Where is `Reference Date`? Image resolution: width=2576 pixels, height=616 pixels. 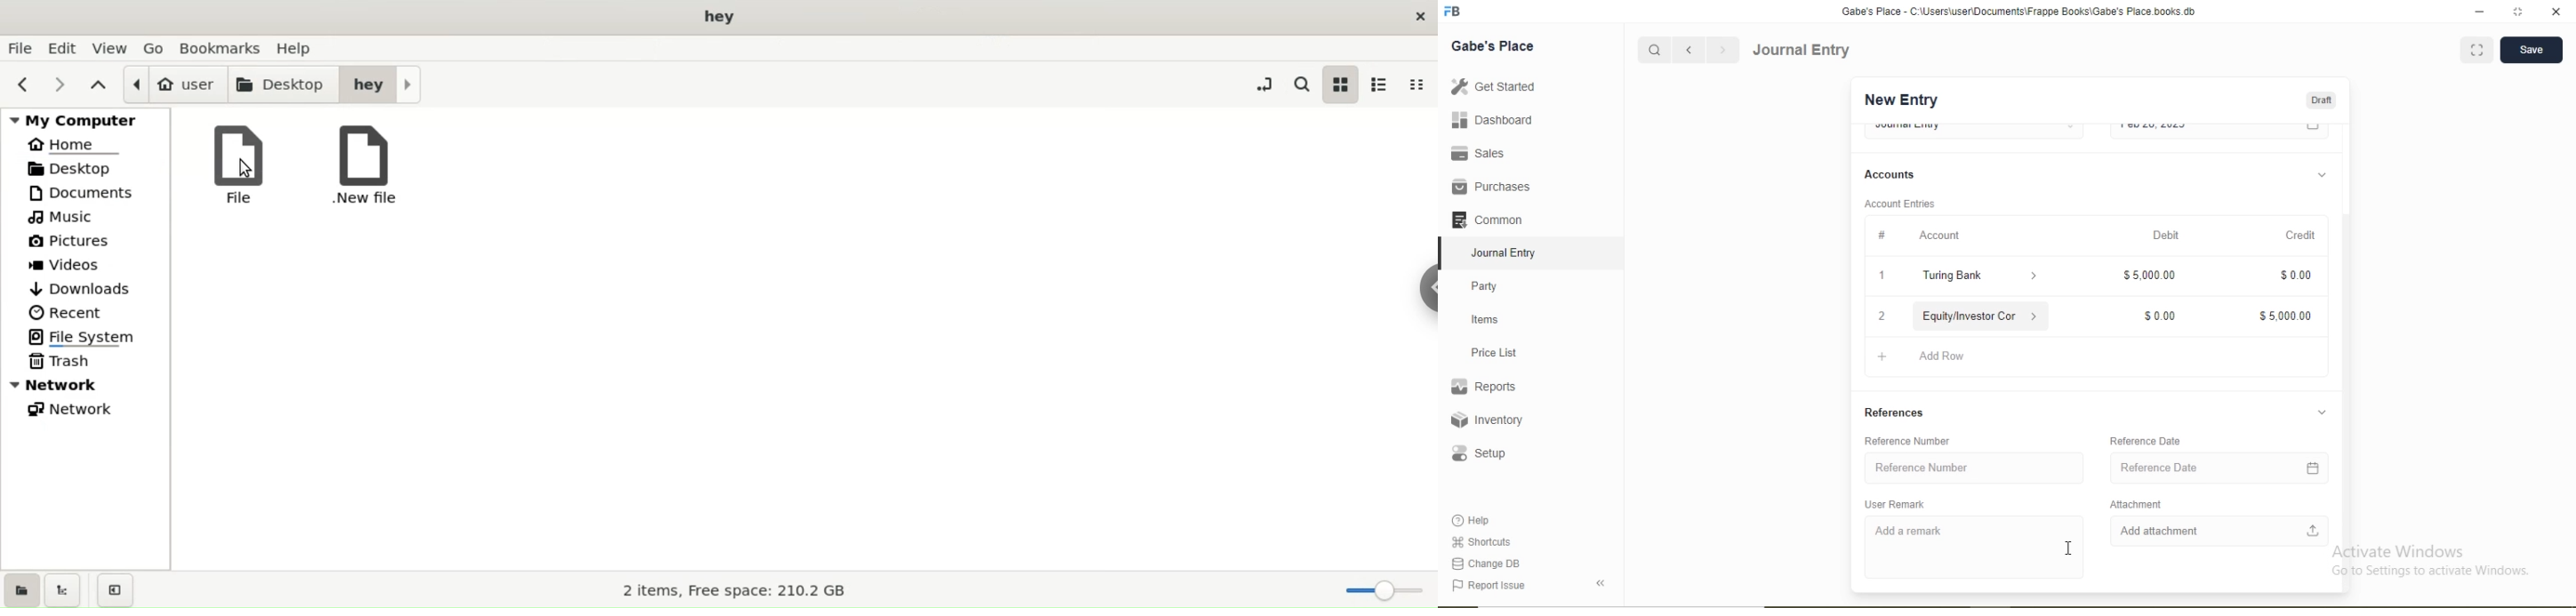
Reference Date is located at coordinates (2145, 441).